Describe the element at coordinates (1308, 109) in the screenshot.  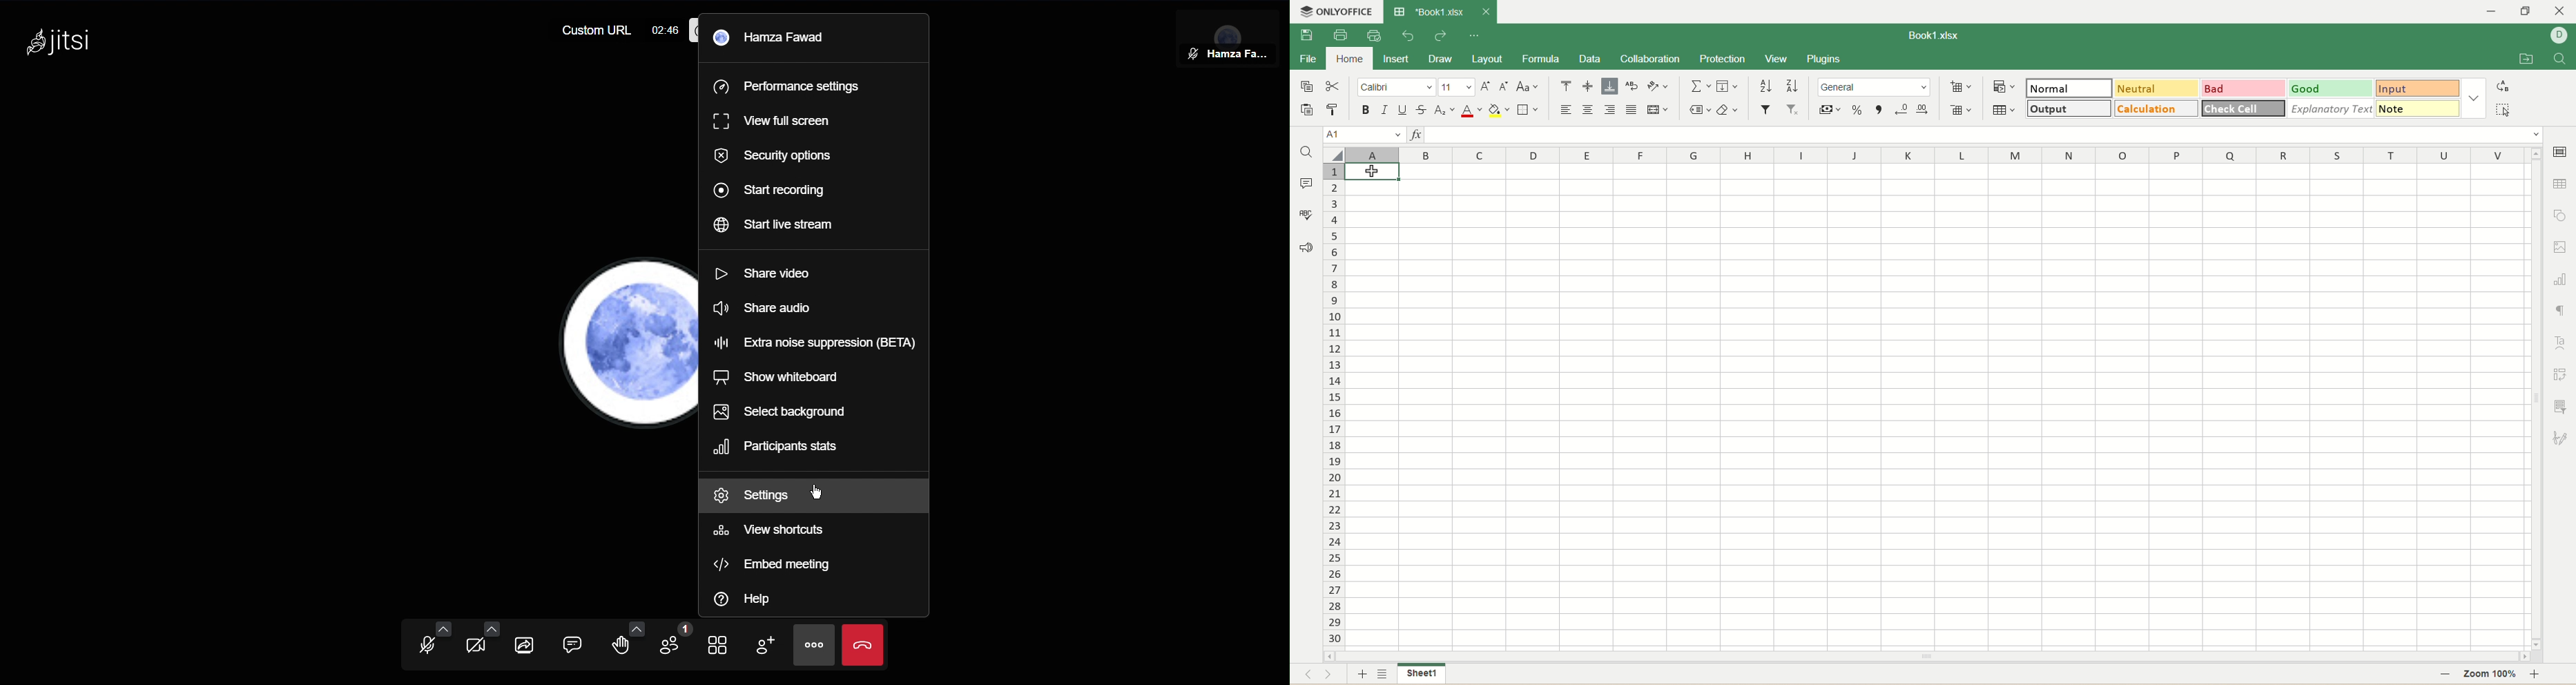
I see `paste` at that location.